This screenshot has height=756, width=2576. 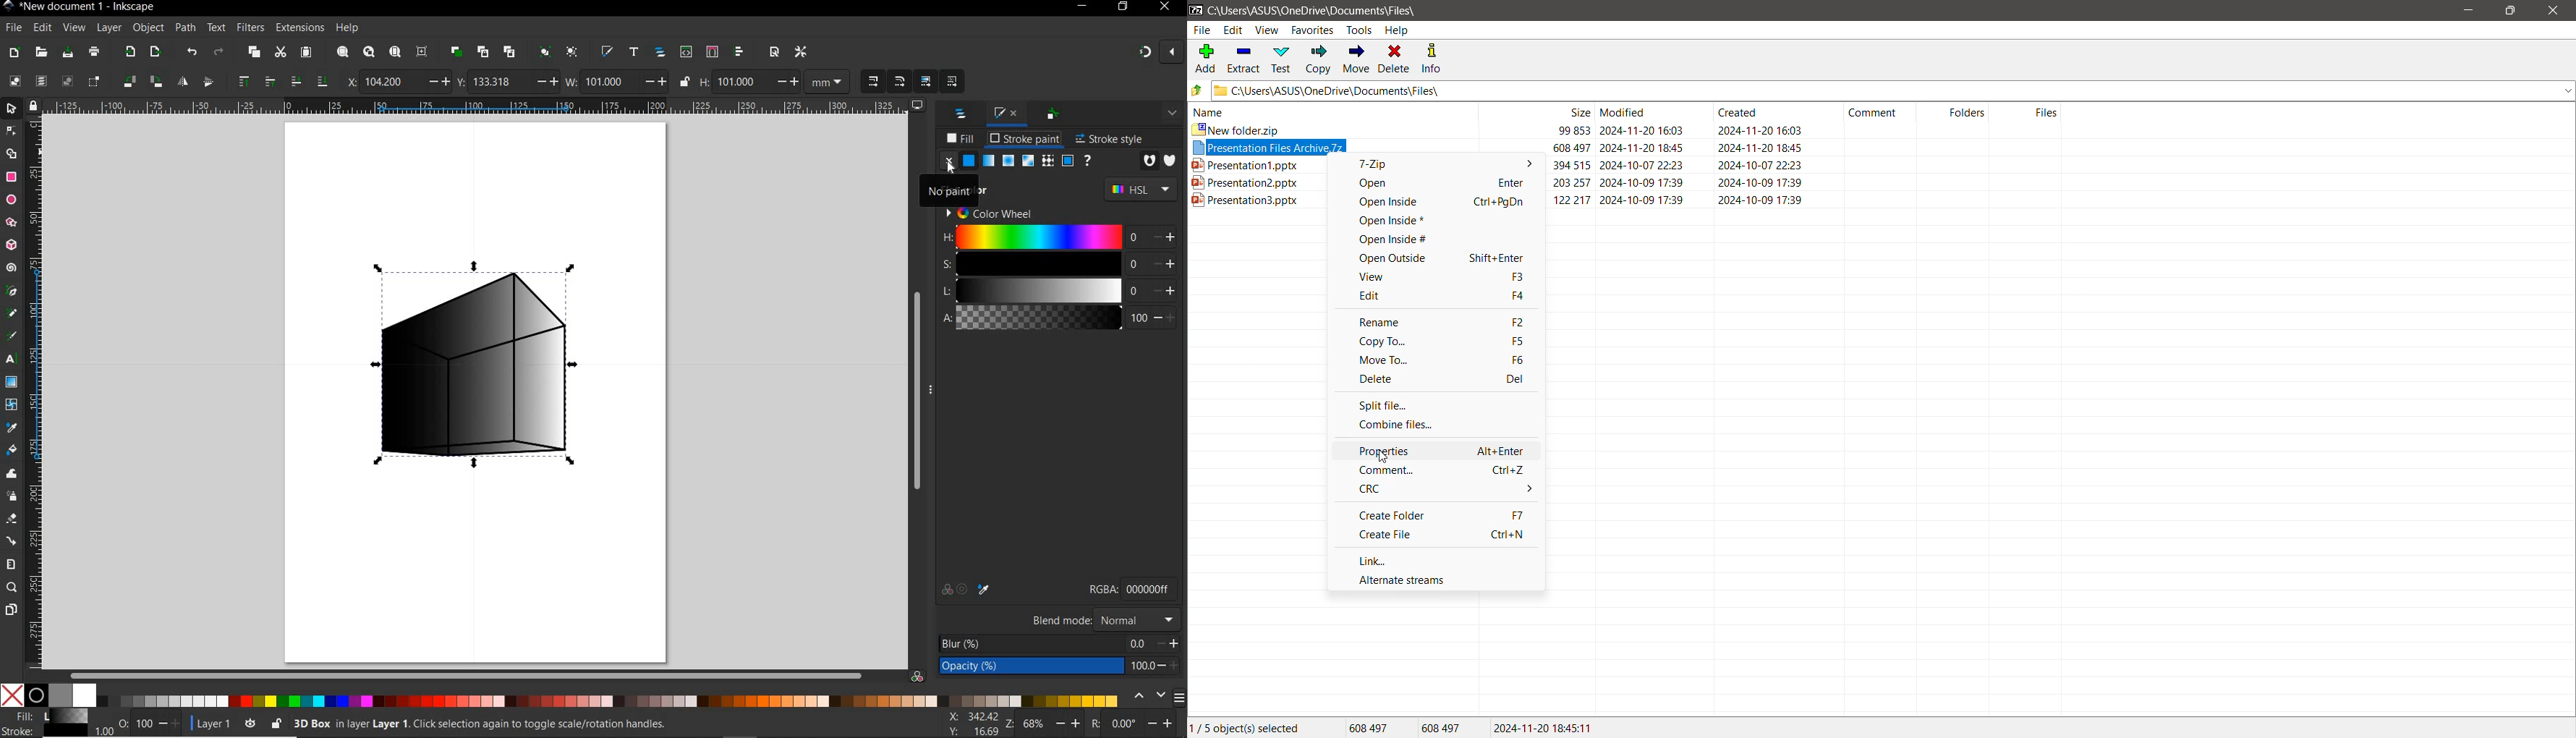 I want to click on folders, so click(x=1956, y=111).